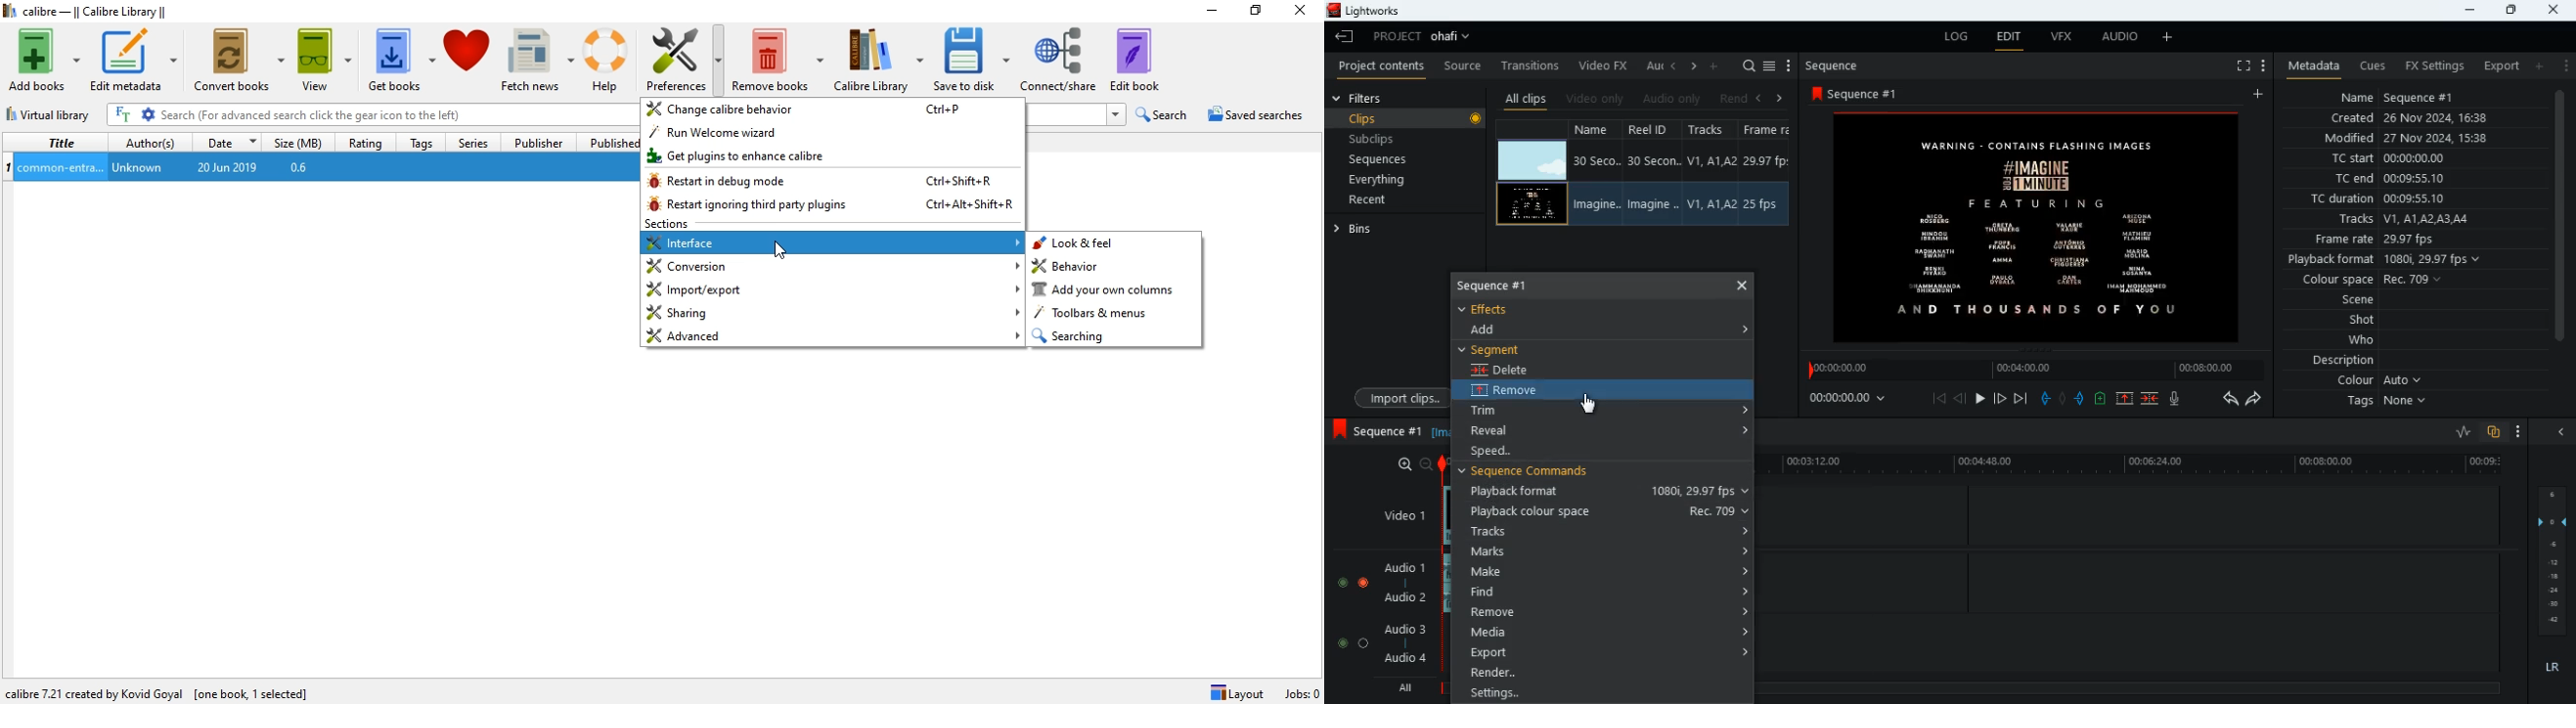 The height and width of the screenshot is (728, 2576). What do you see at coordinates (1674, 97) in the screenshot?
I see `audio only` at bounding box center [1674, 97].